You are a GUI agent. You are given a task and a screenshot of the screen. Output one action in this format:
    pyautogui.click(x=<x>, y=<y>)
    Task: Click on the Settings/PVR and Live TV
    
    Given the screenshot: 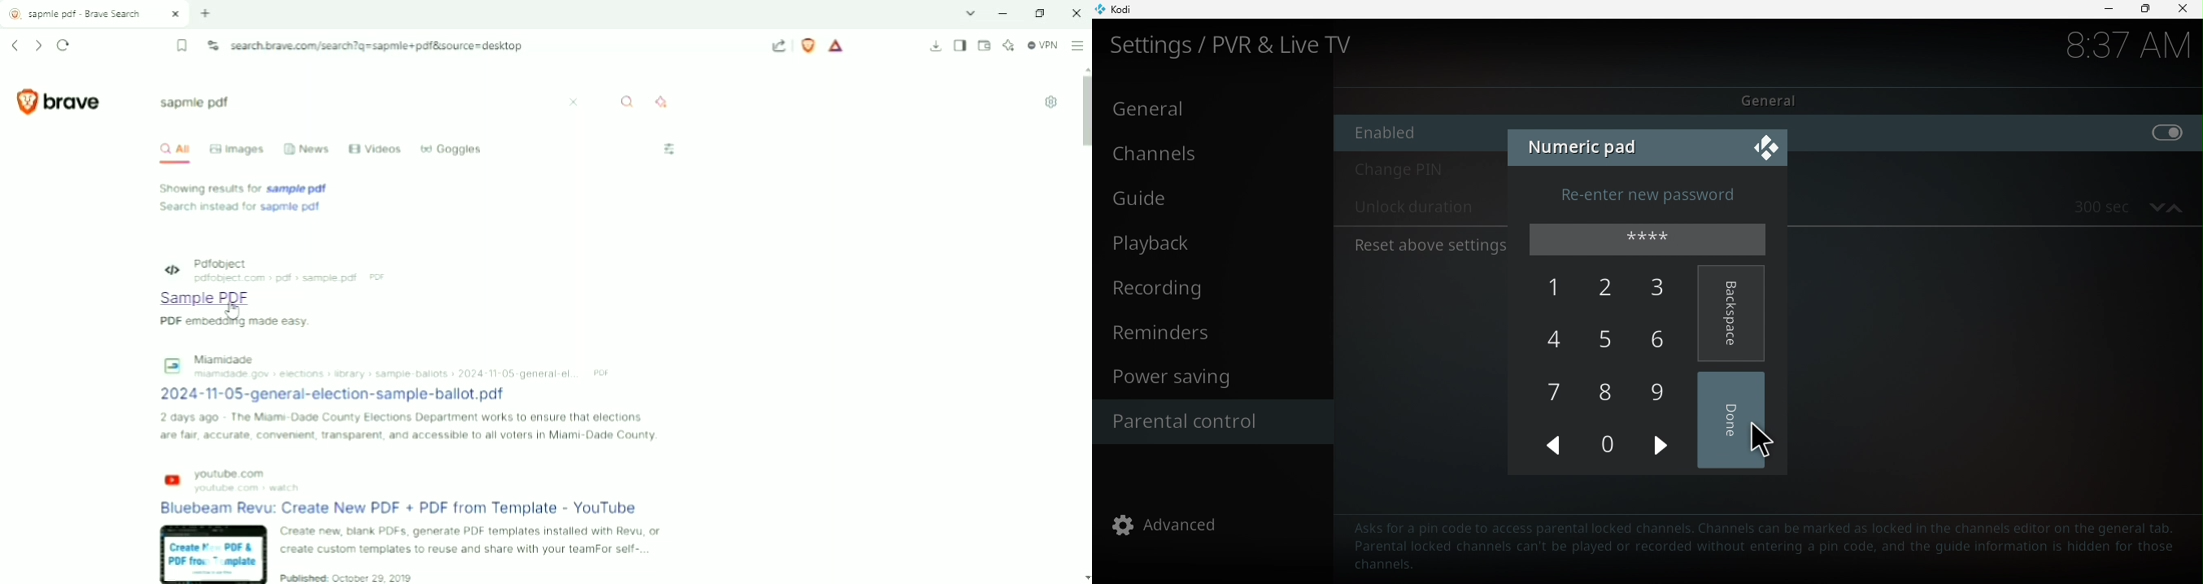 What is the action you would take?
    pyautogui.click(x=1244, y=46)
    